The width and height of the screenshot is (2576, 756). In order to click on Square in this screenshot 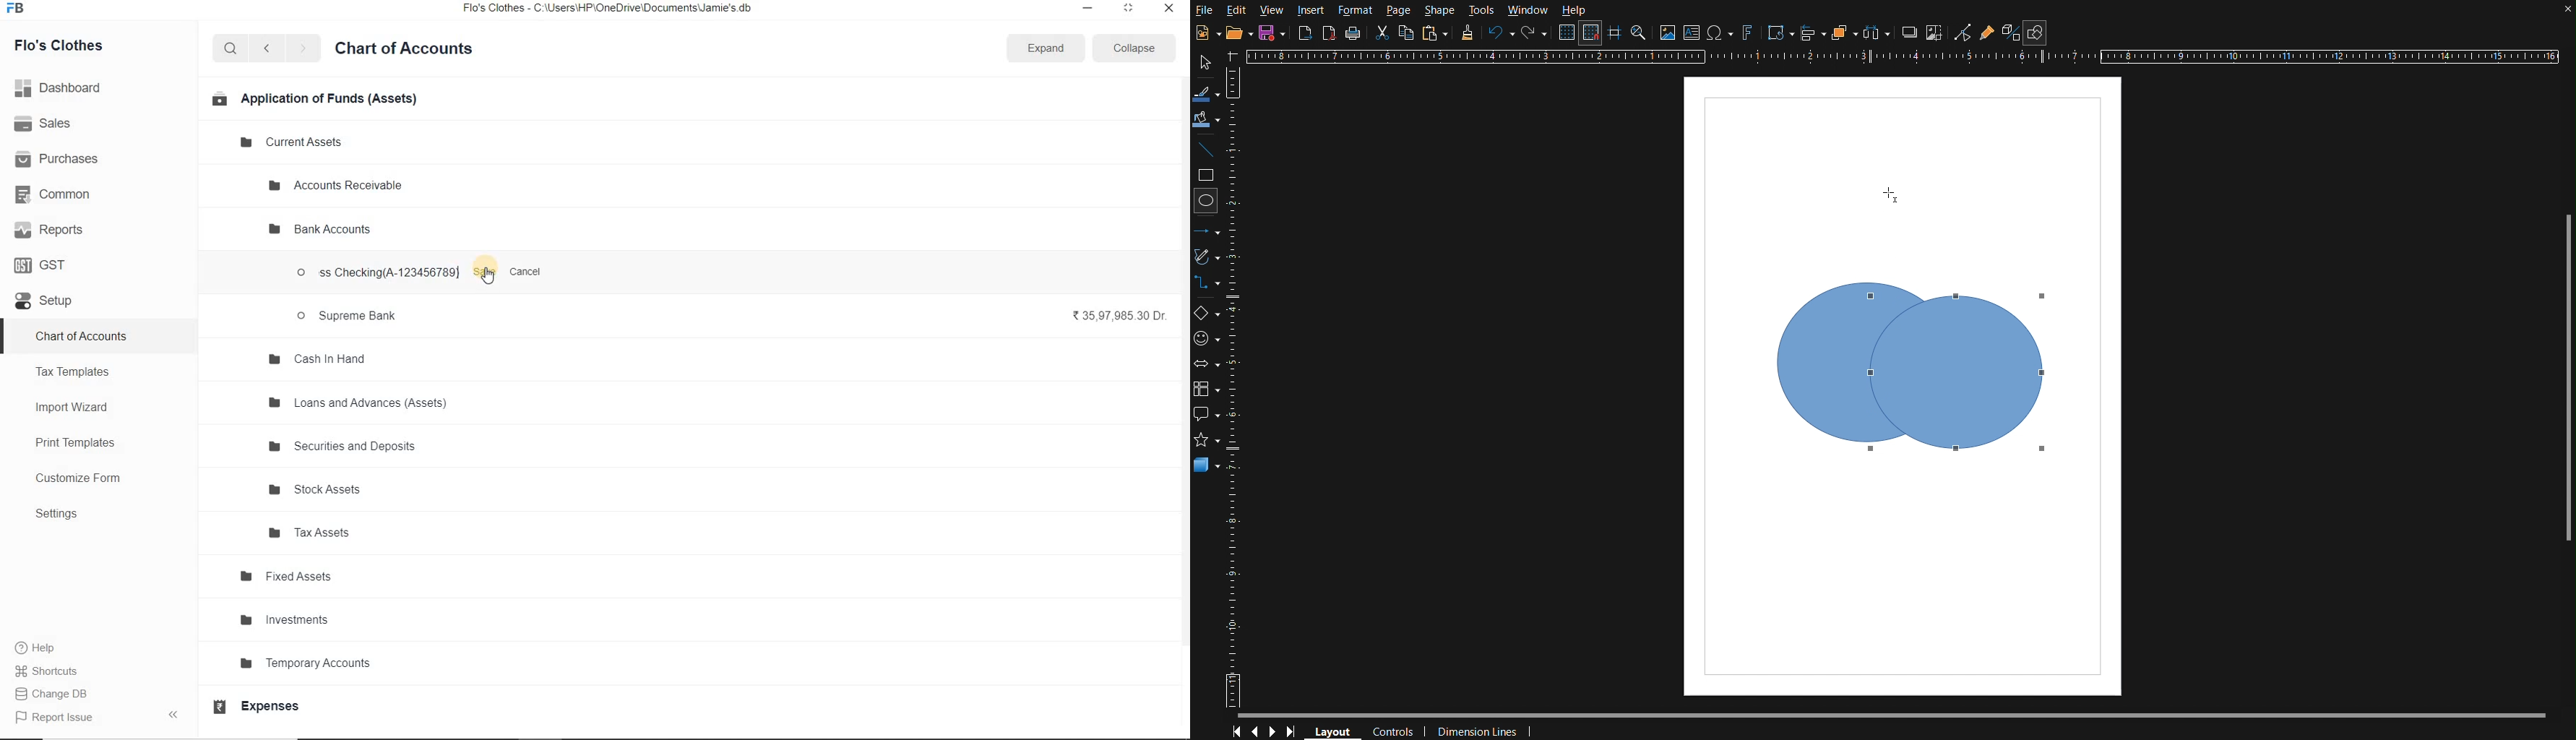, I will do `click(1207, 176)`.